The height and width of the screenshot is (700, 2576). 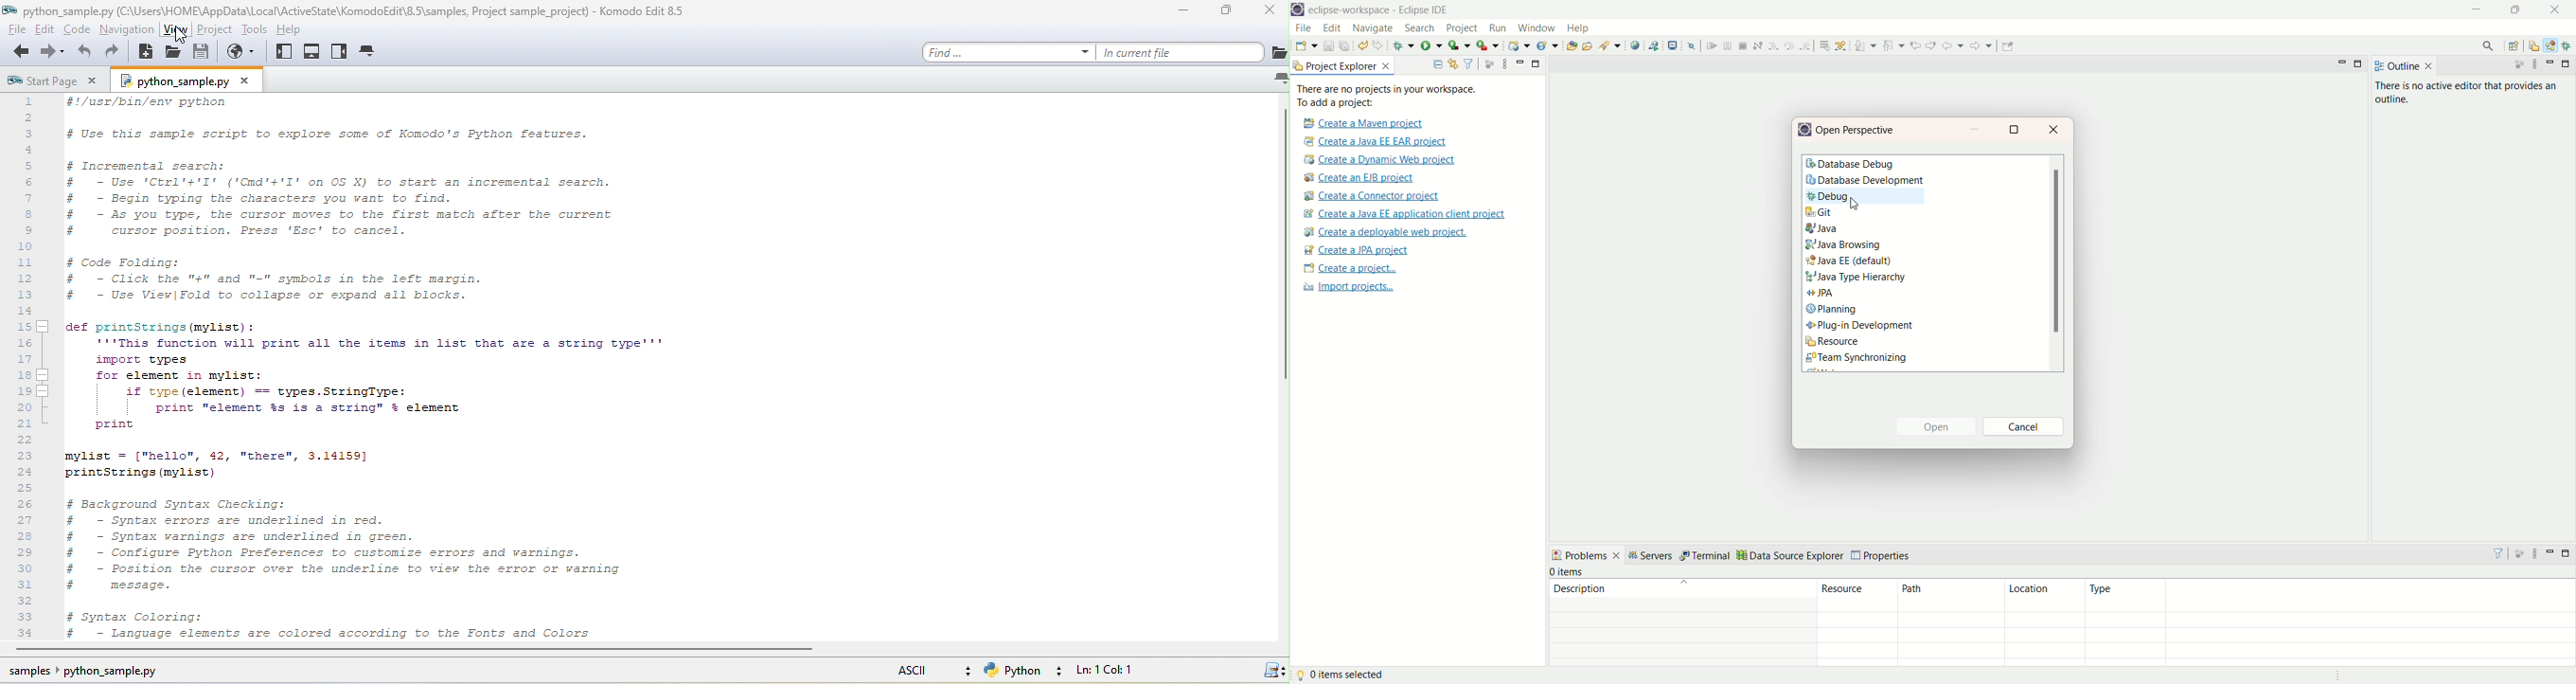 What do you see at coordinates (1380, 159) in the screenshot?
I see `create a Dynamic web project` at bounding box center [1380, 159].